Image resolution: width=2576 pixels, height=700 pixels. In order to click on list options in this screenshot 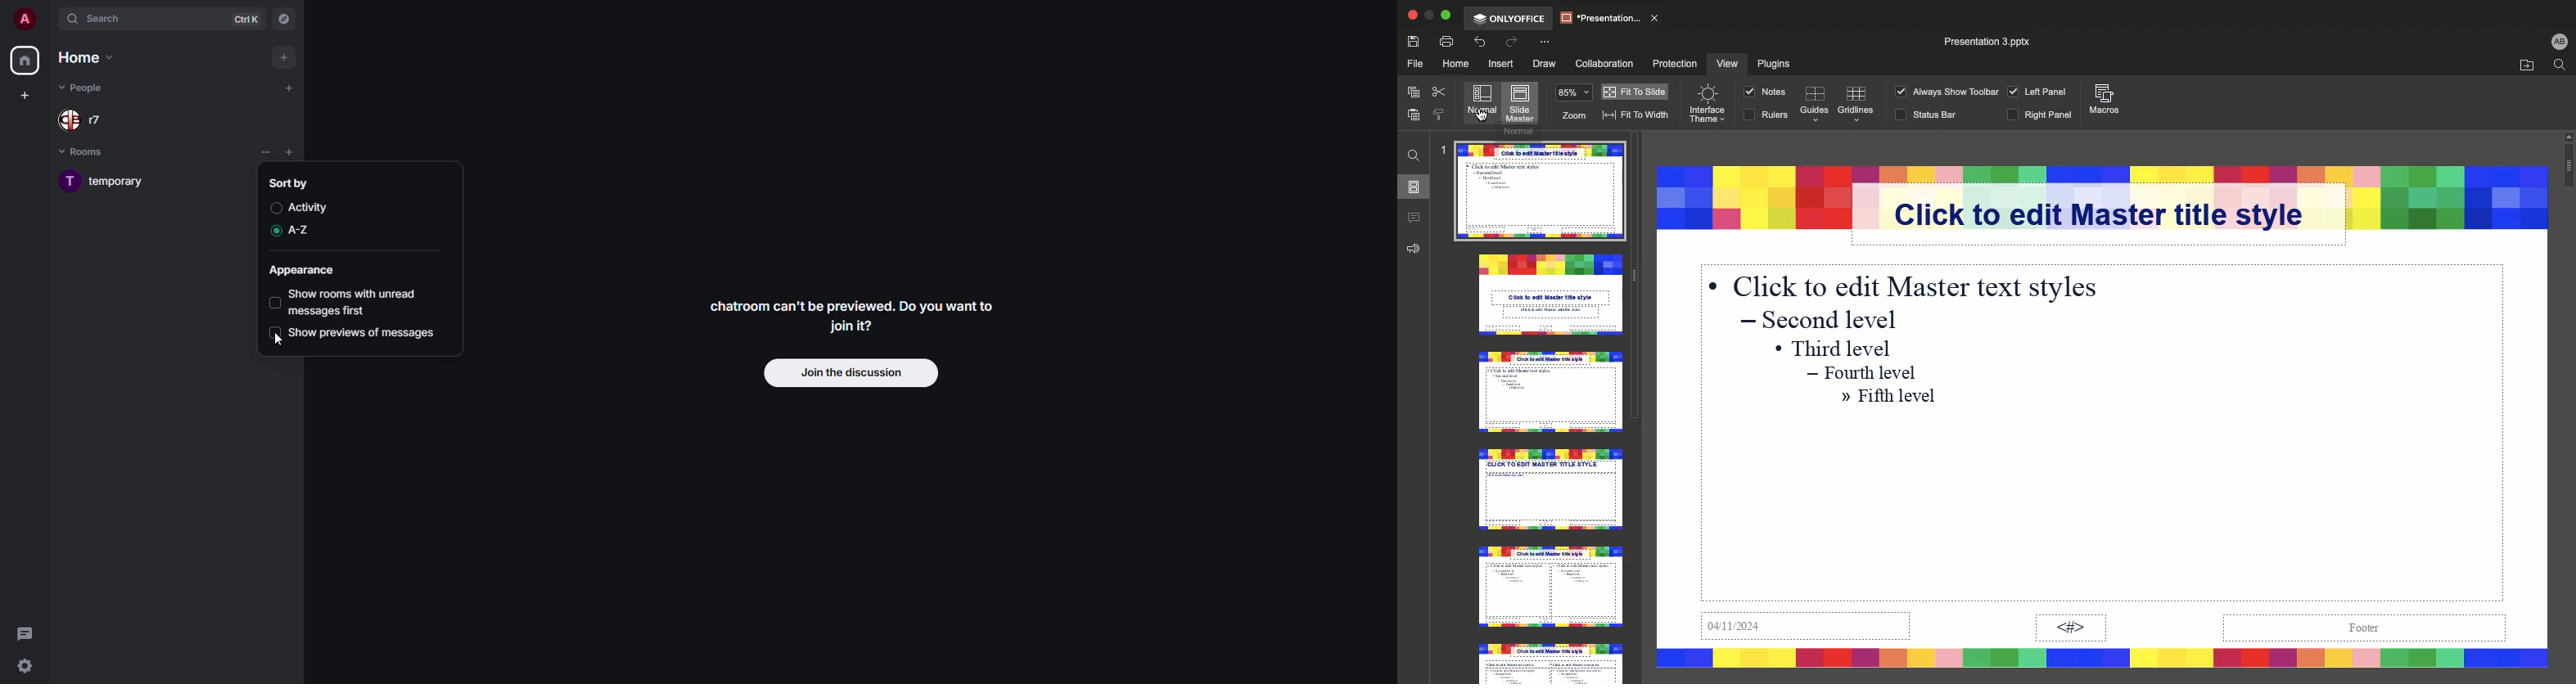, I will do `click(266, 151)`.